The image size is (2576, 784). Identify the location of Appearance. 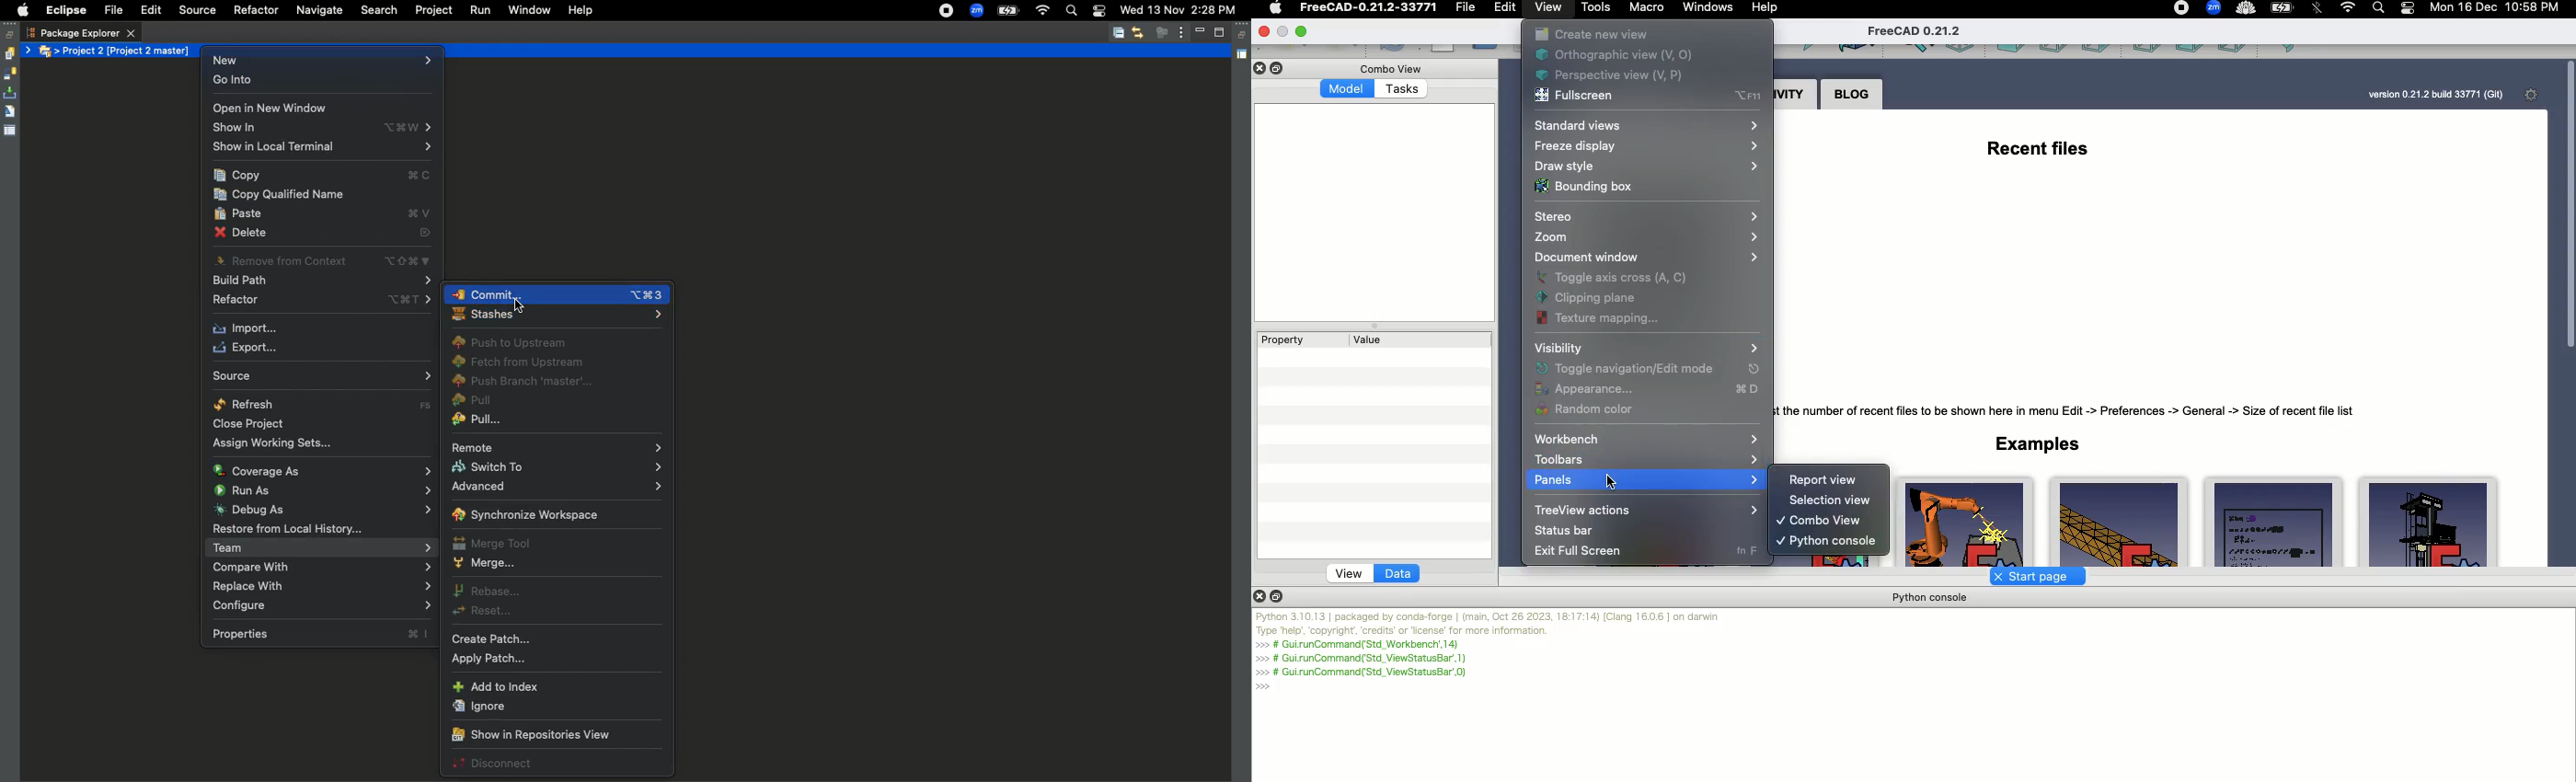
(1645, 390).